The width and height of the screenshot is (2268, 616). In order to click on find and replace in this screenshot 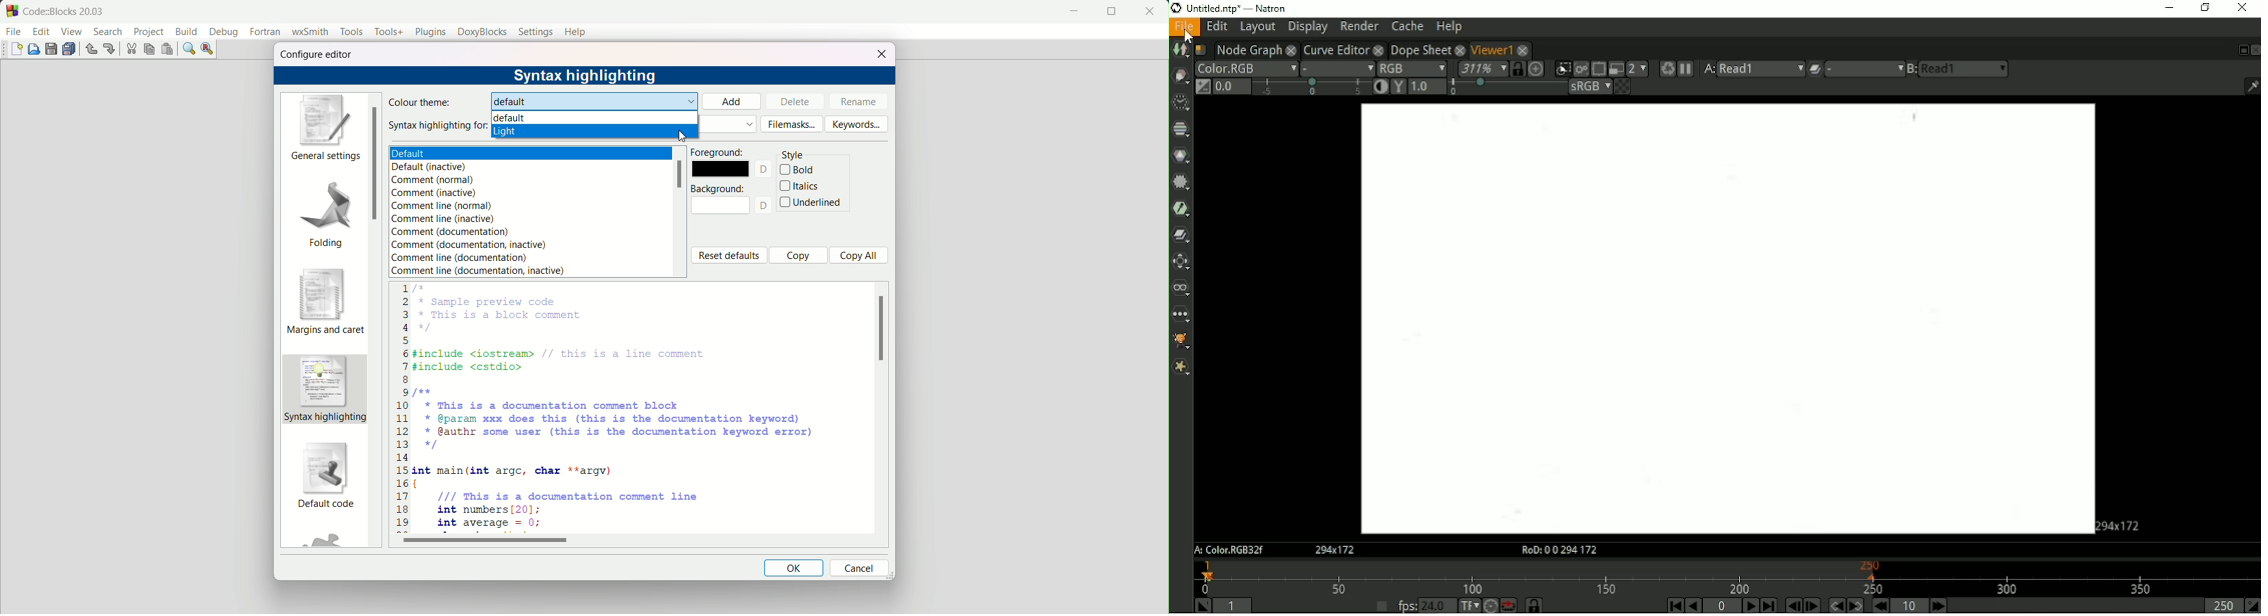, I will do `click(208, 49)`.